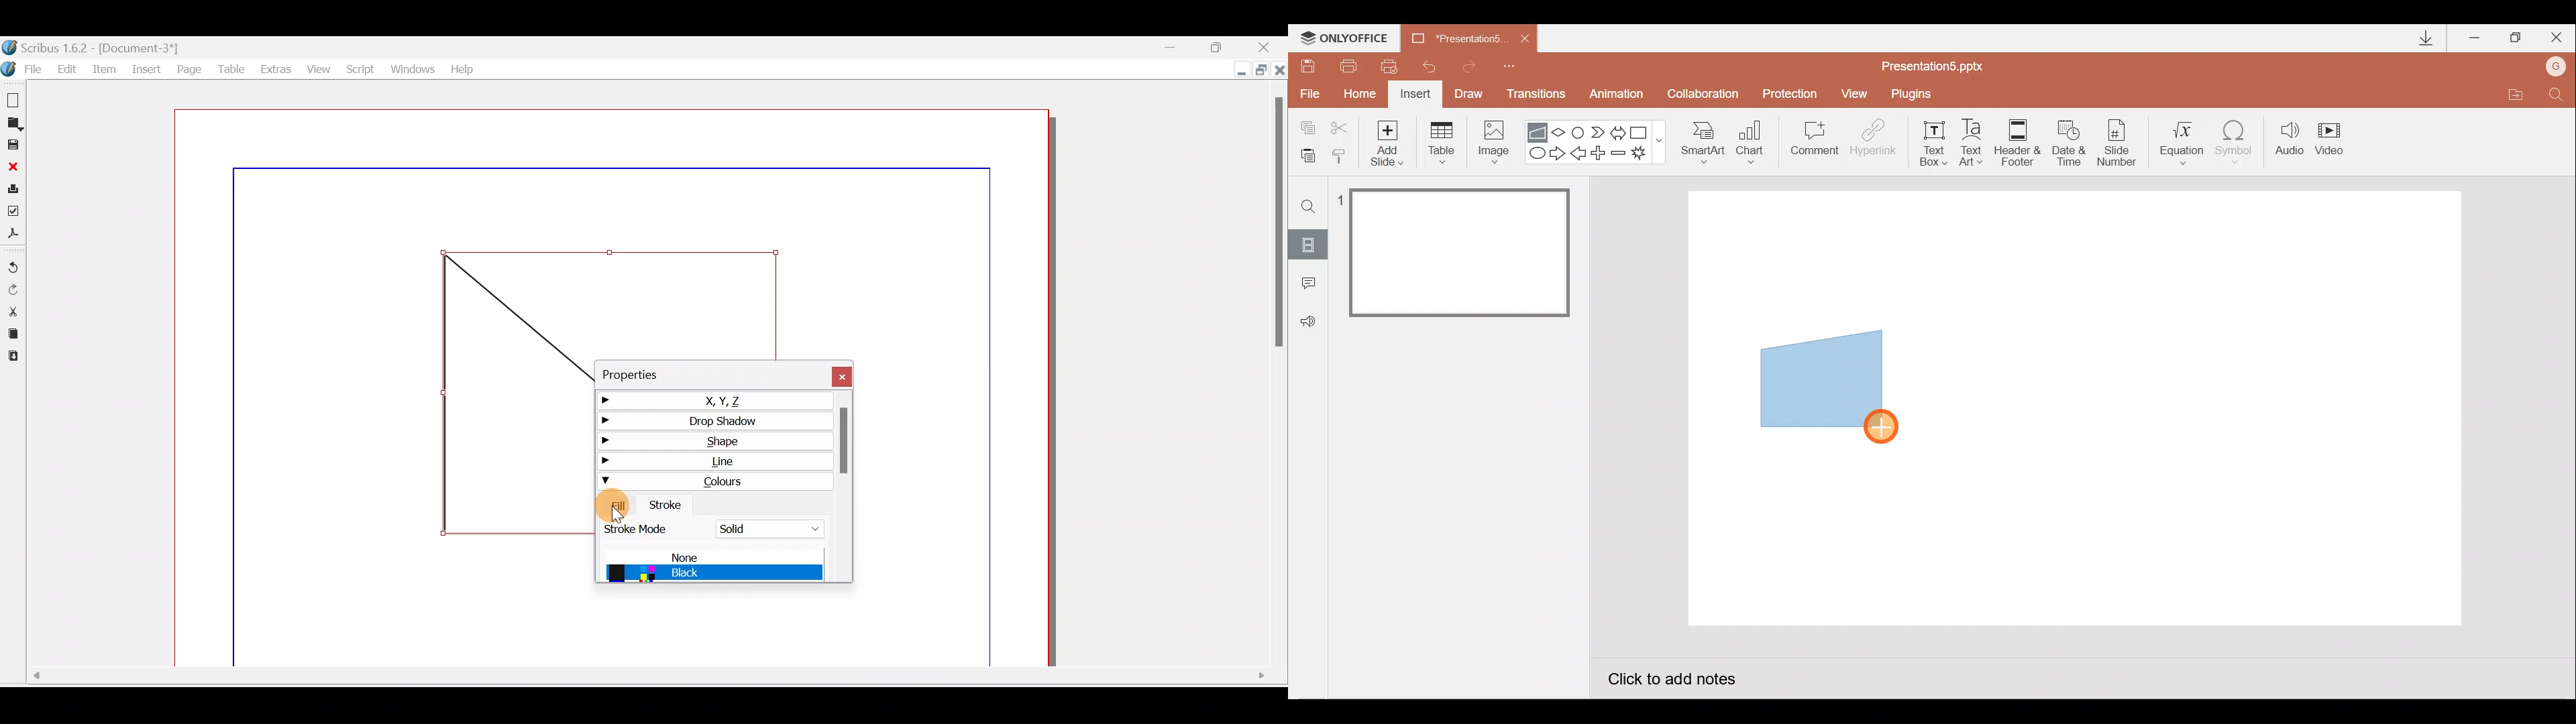 The image size is (2576, 728). I want to click on Left right arrow, so click(1619, 130).